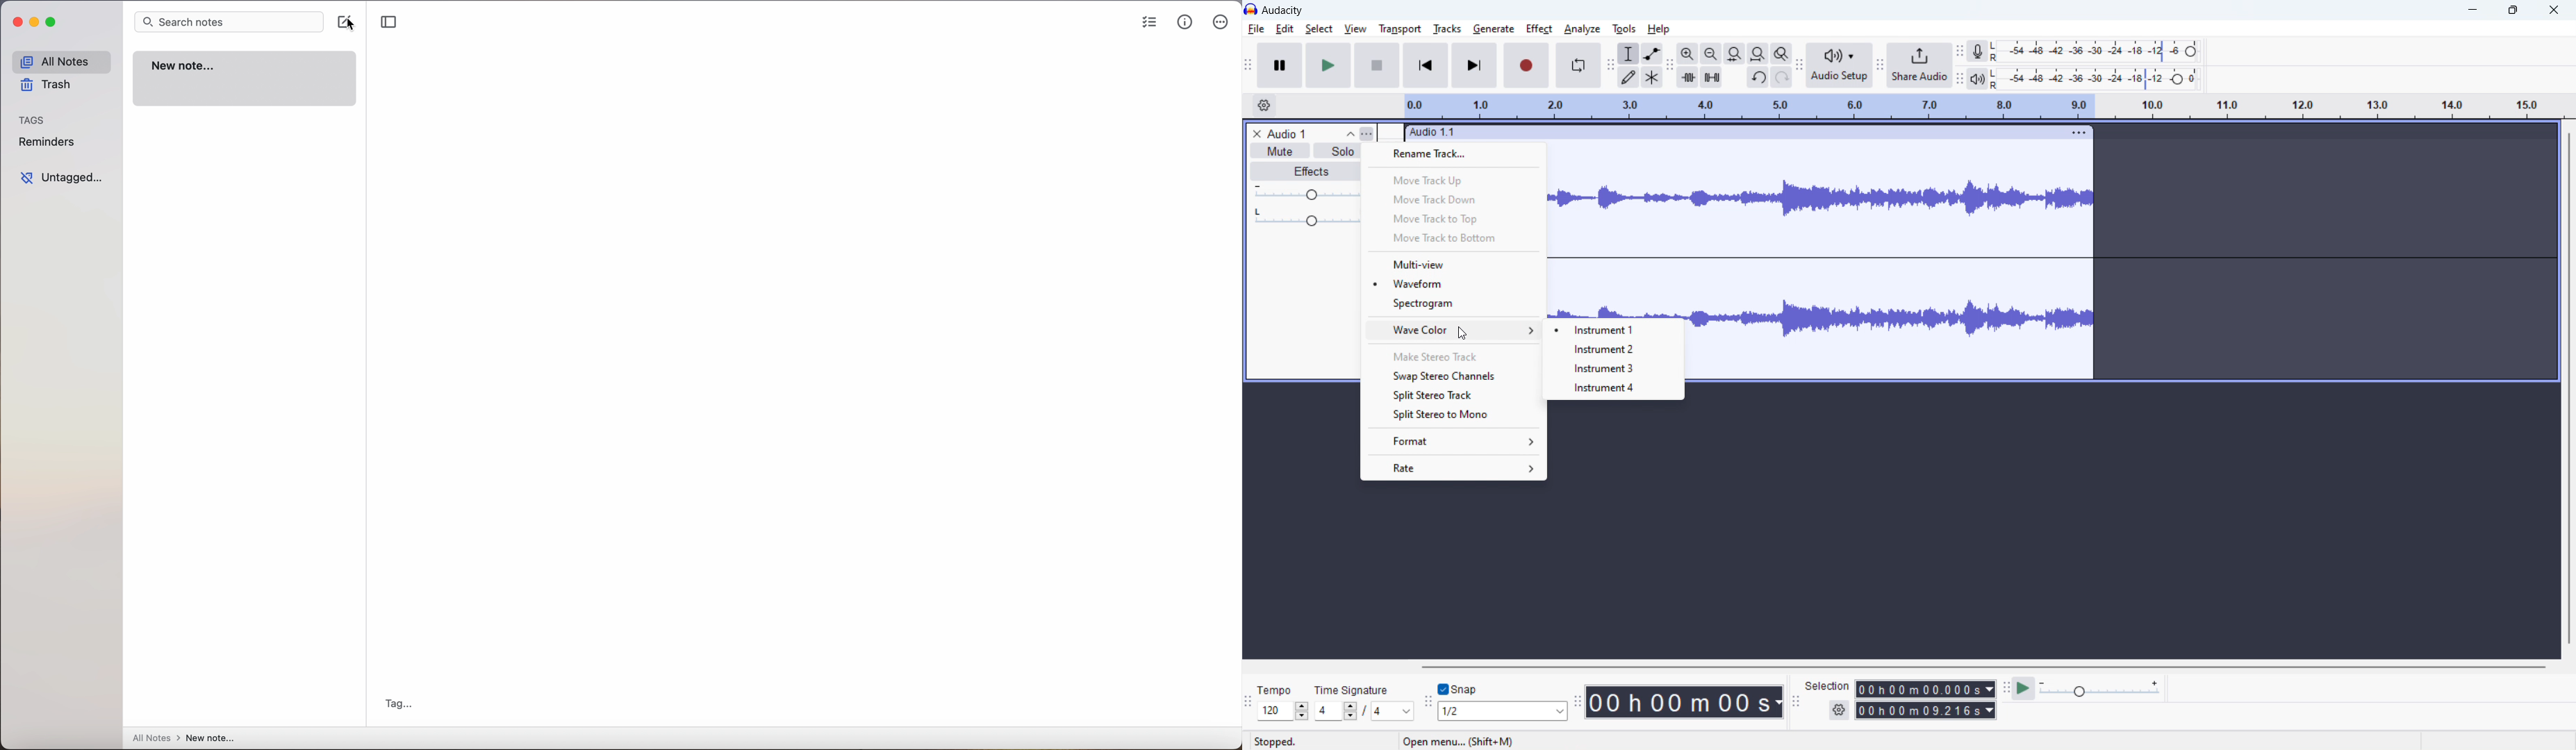  I want to click on minimize Simplenote, so click(36, 24).